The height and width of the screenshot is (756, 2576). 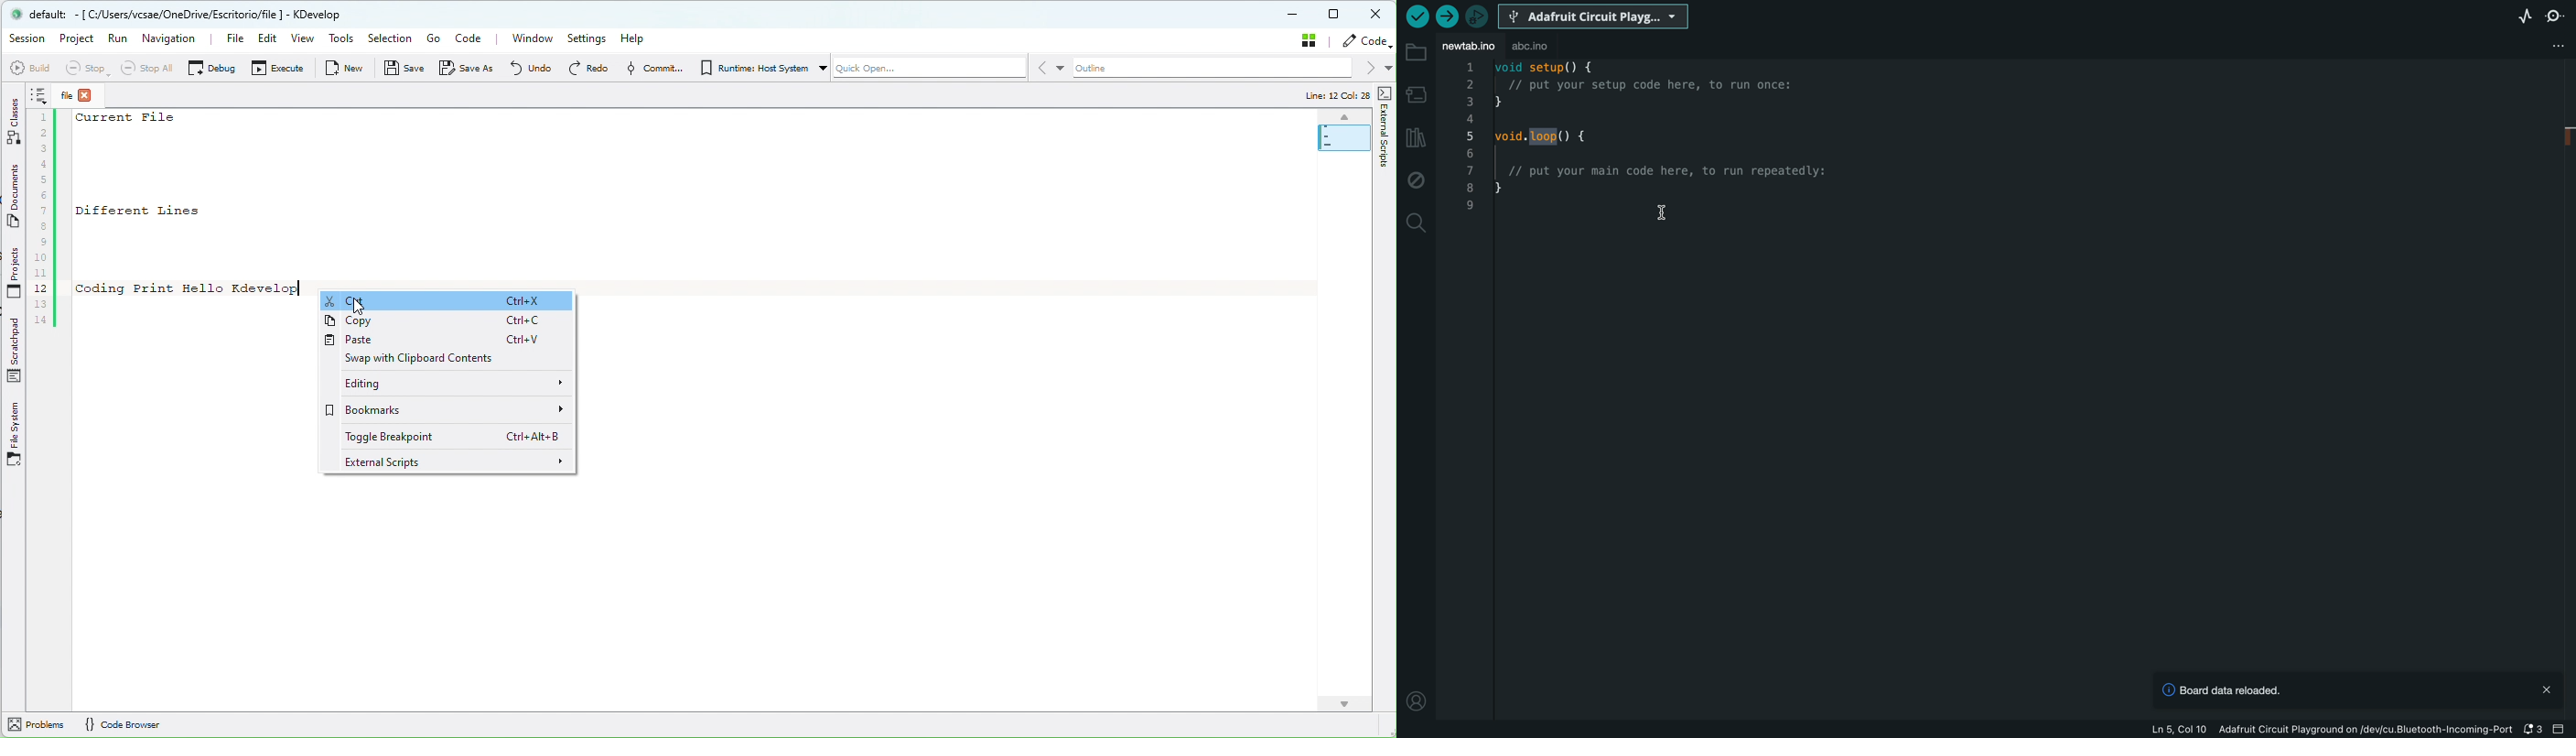 What do you see at coordinates (434, 39) in the screenshot?
I see `Go` at bounding box center [434, 39].